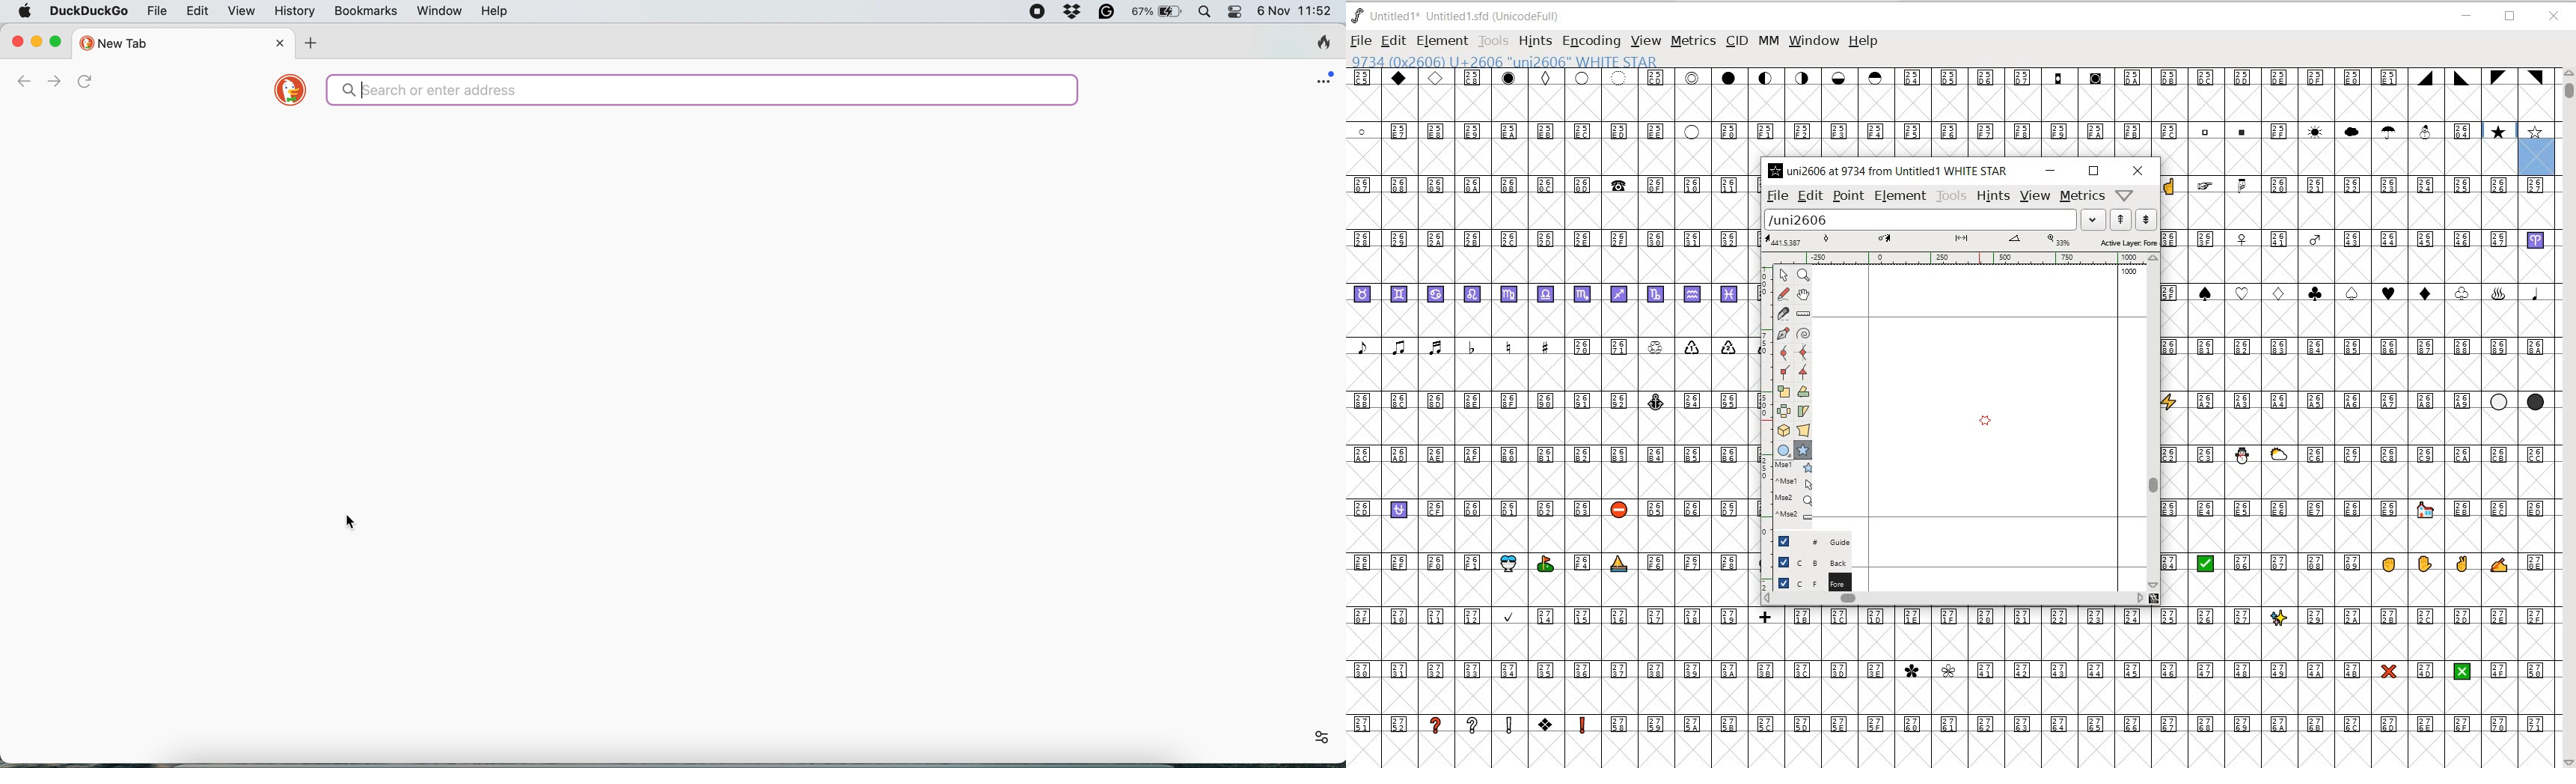  Describe the element at coordinates (1805, 412) in the screenshot. I see `SKEW THE SELECTION` at that location.